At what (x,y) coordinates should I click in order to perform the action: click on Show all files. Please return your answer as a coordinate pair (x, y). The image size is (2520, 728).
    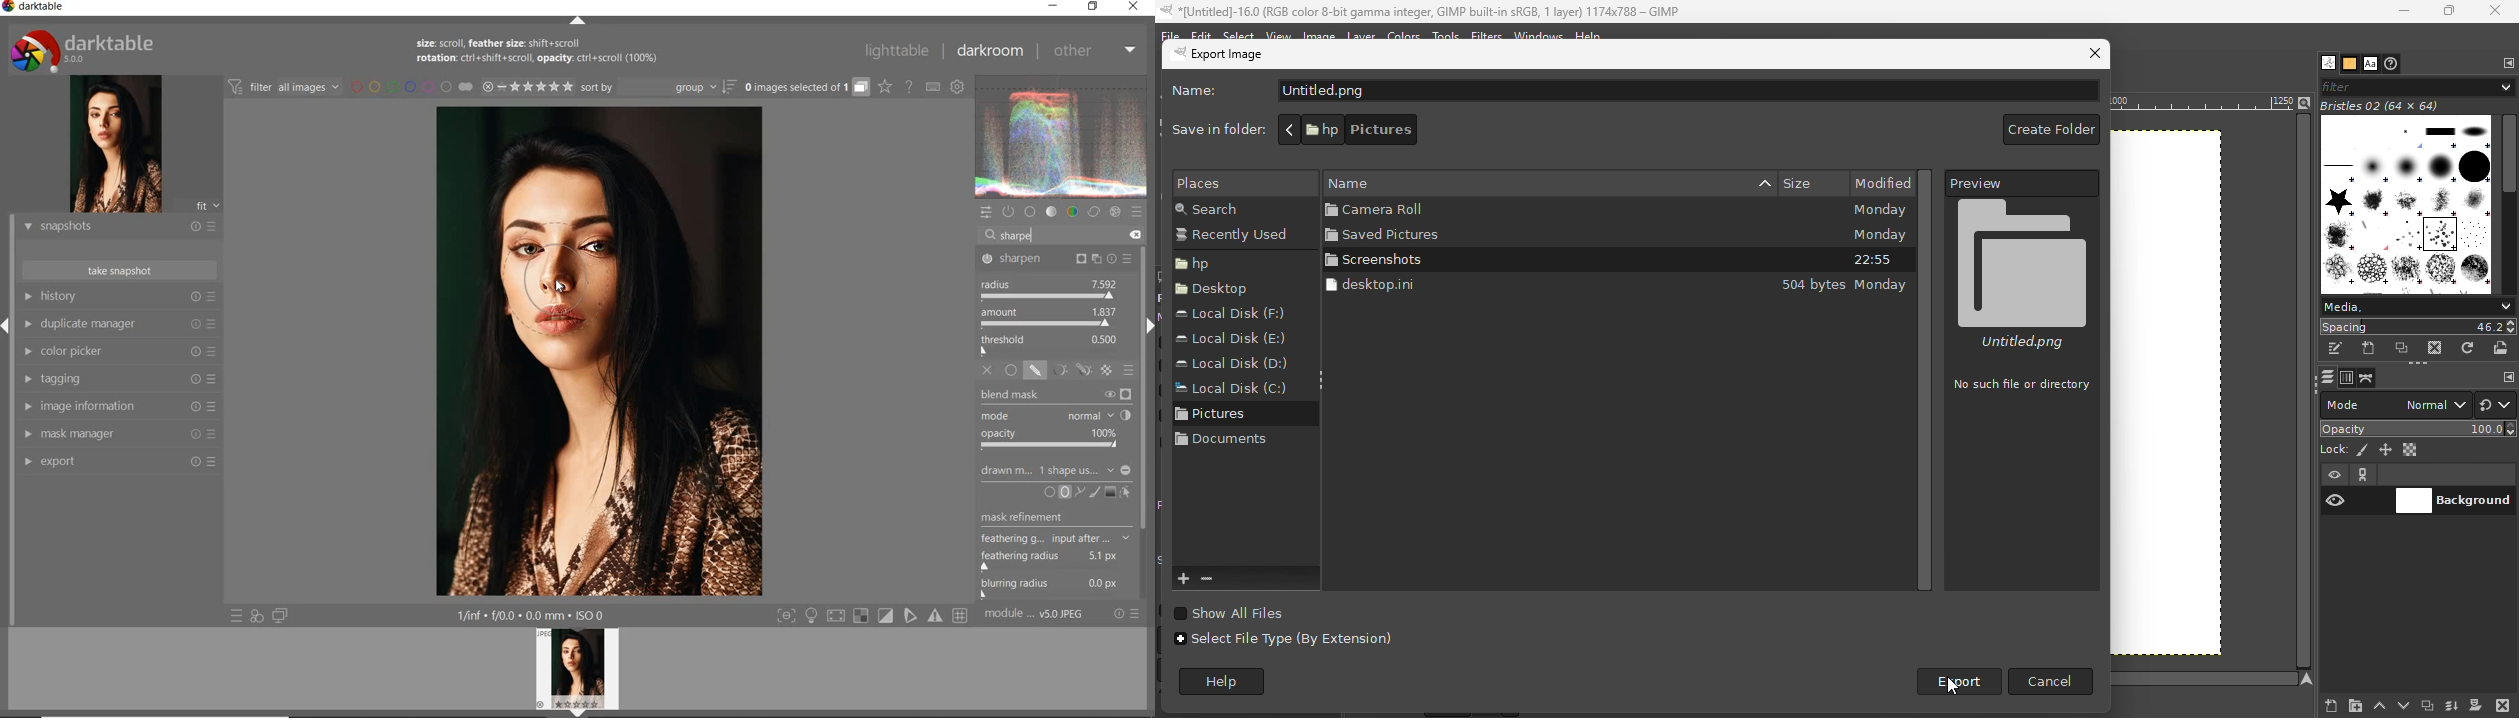
    Looking at the image, I should click on (1248, 612).